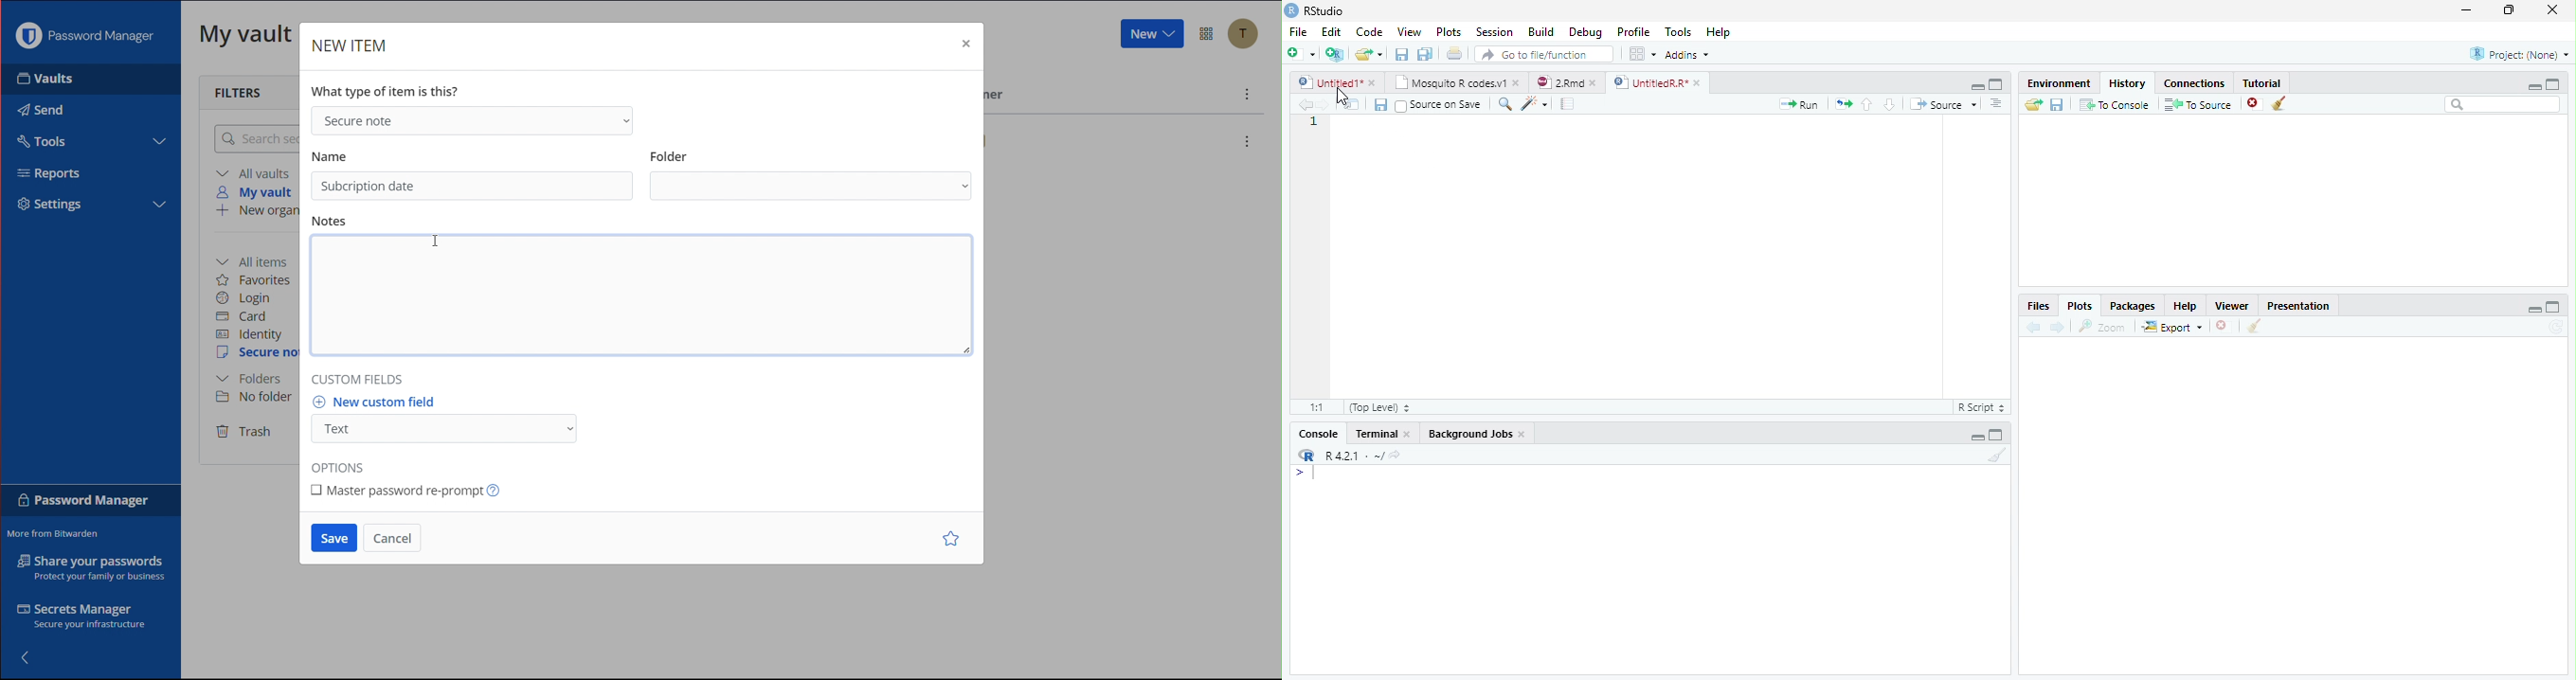 This screenshot has height=700, width=2576. Describe the element at coordinates (1799, 105) in the screenshot. I see `Run` at that location.